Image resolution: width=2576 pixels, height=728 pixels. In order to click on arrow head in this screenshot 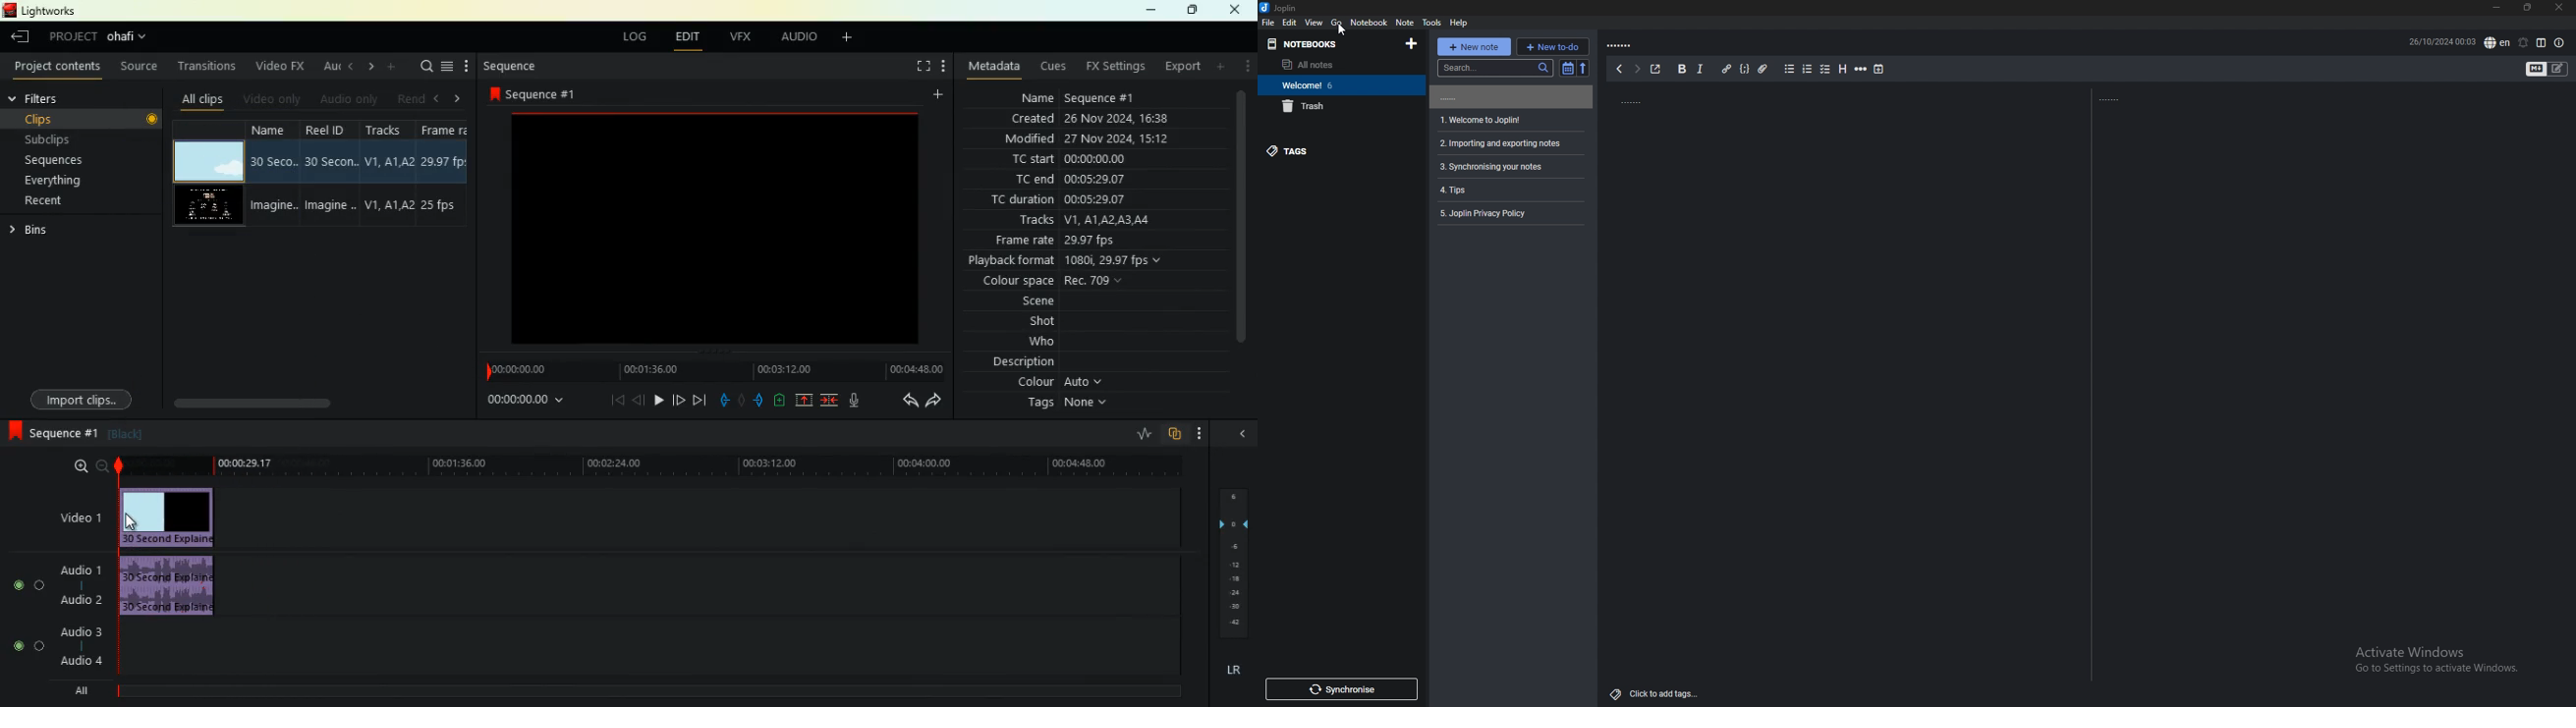, I will do `click(1241, 434)`.